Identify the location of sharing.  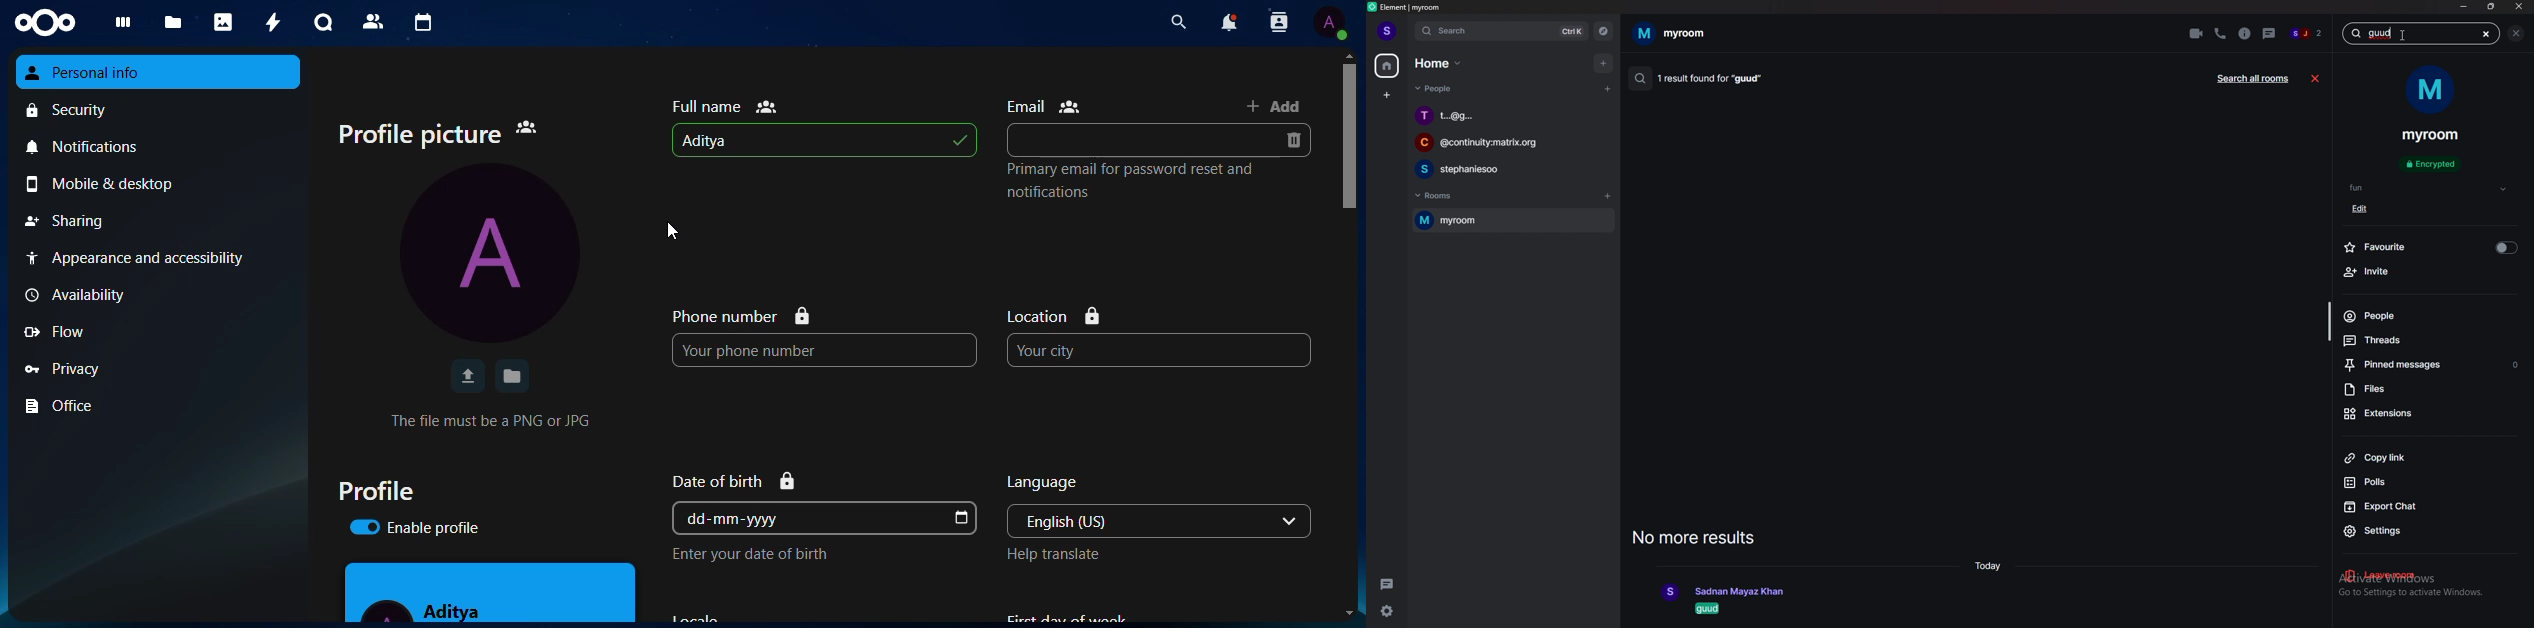
(159, 221).